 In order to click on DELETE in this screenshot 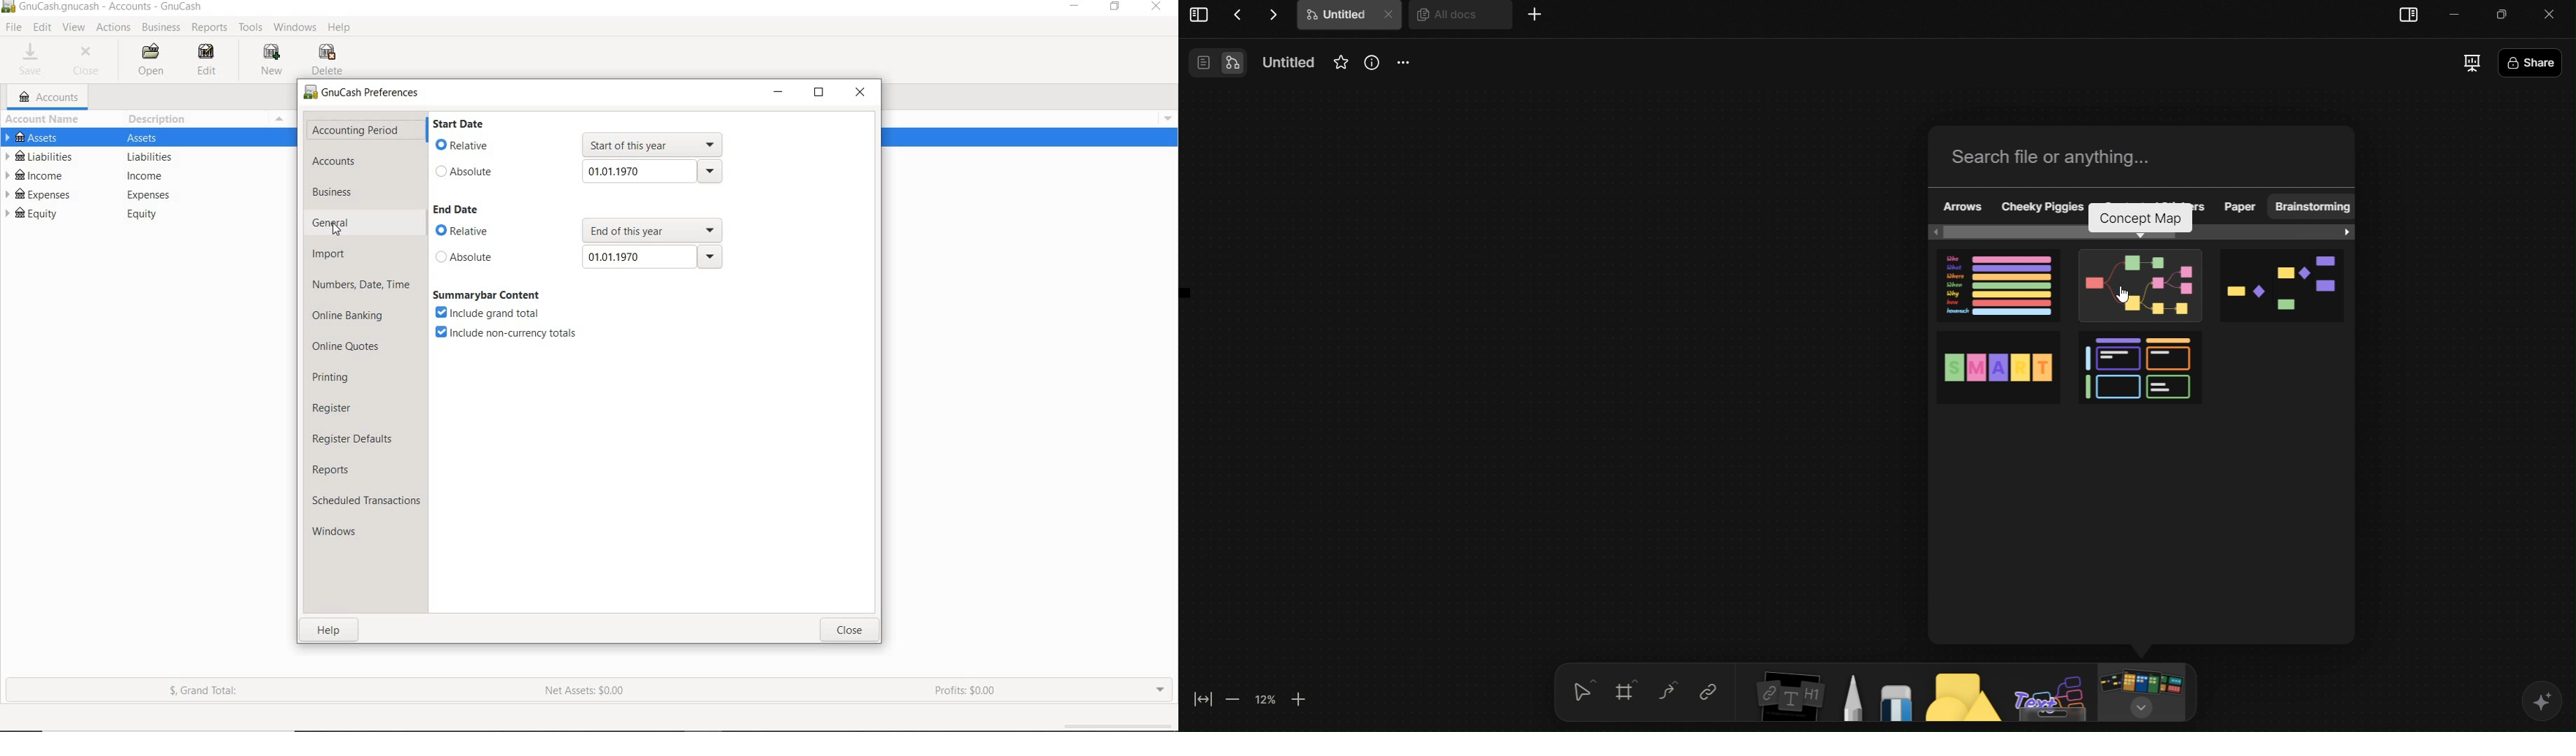, I will do `click(328, 60)`.